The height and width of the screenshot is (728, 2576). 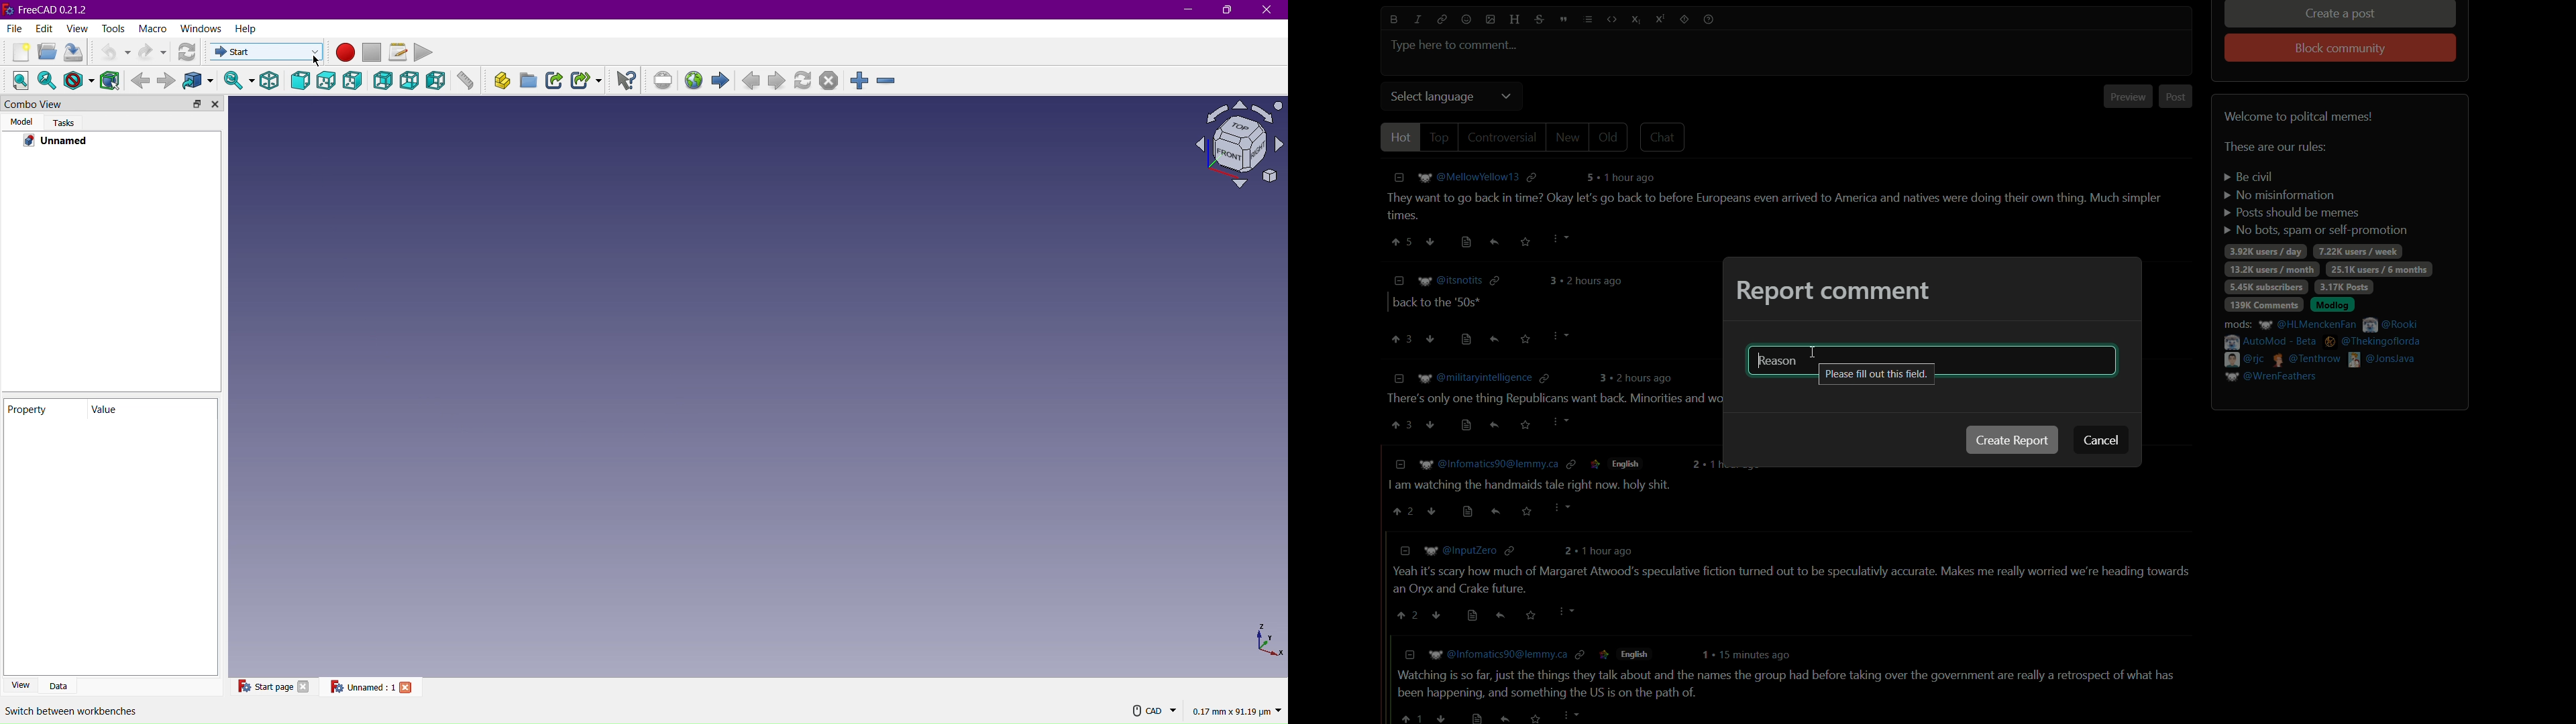 I want to click on Macros, so click(x=398, y=50).